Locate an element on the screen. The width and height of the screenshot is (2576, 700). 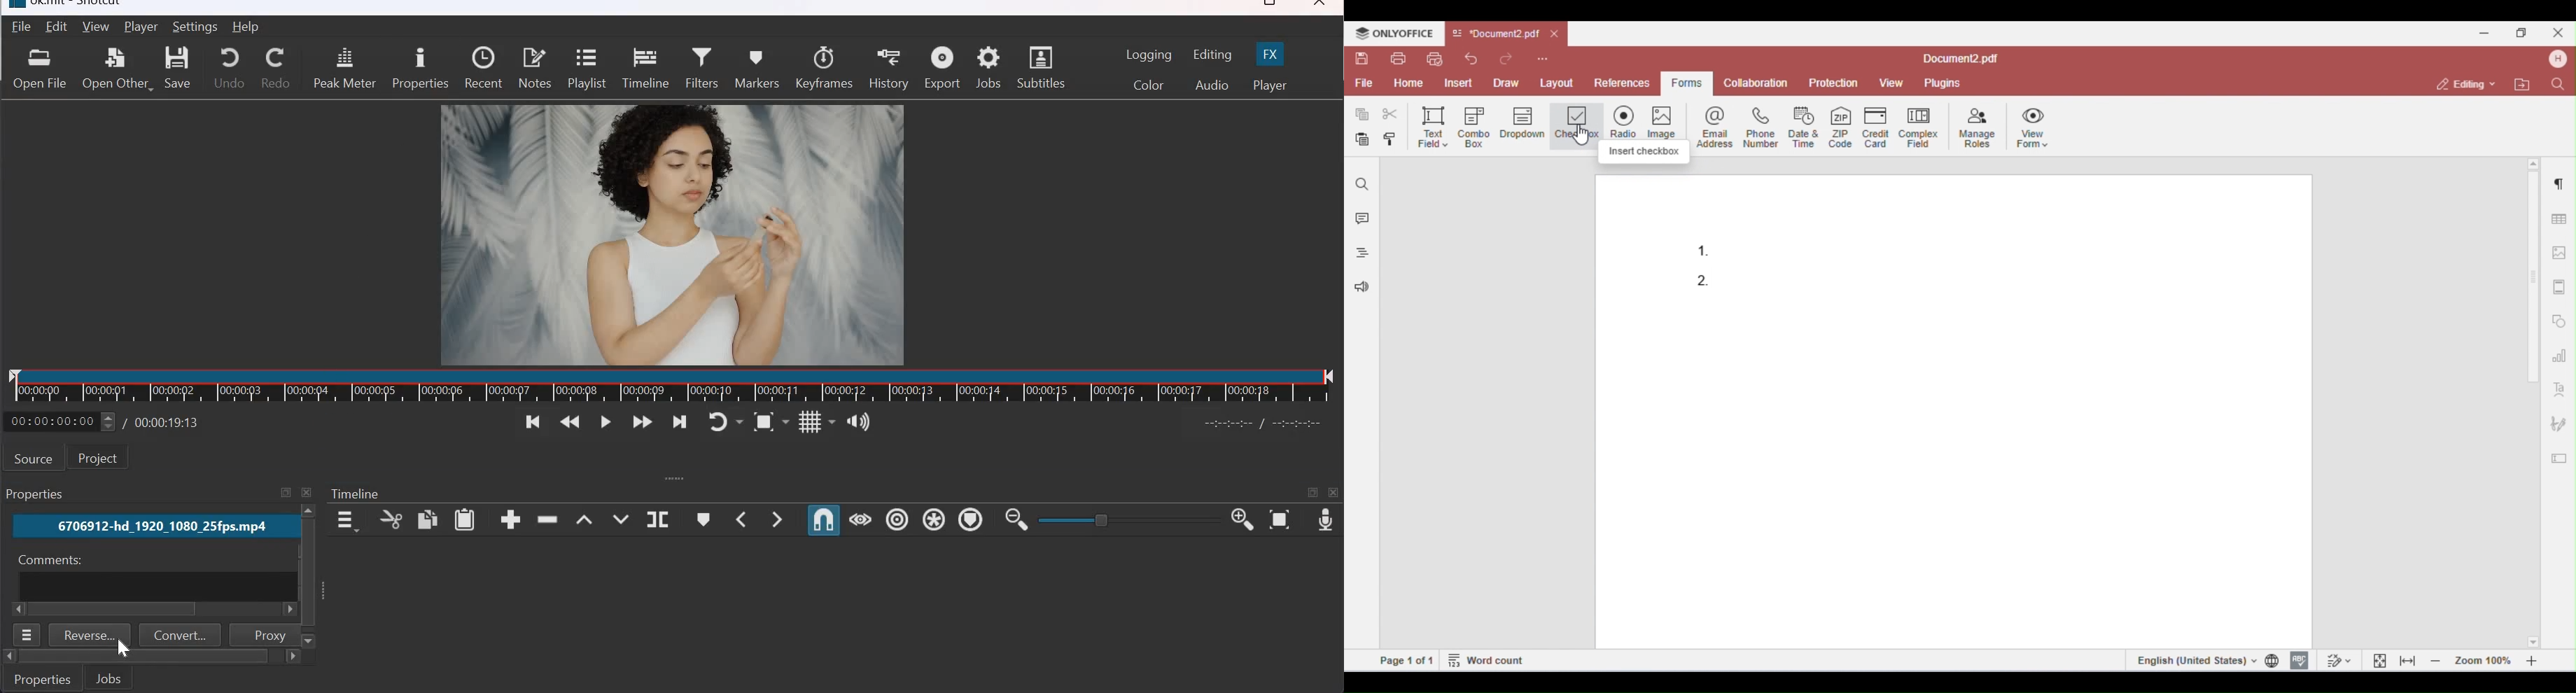
Keyframes is located at coordinates (825, 66).